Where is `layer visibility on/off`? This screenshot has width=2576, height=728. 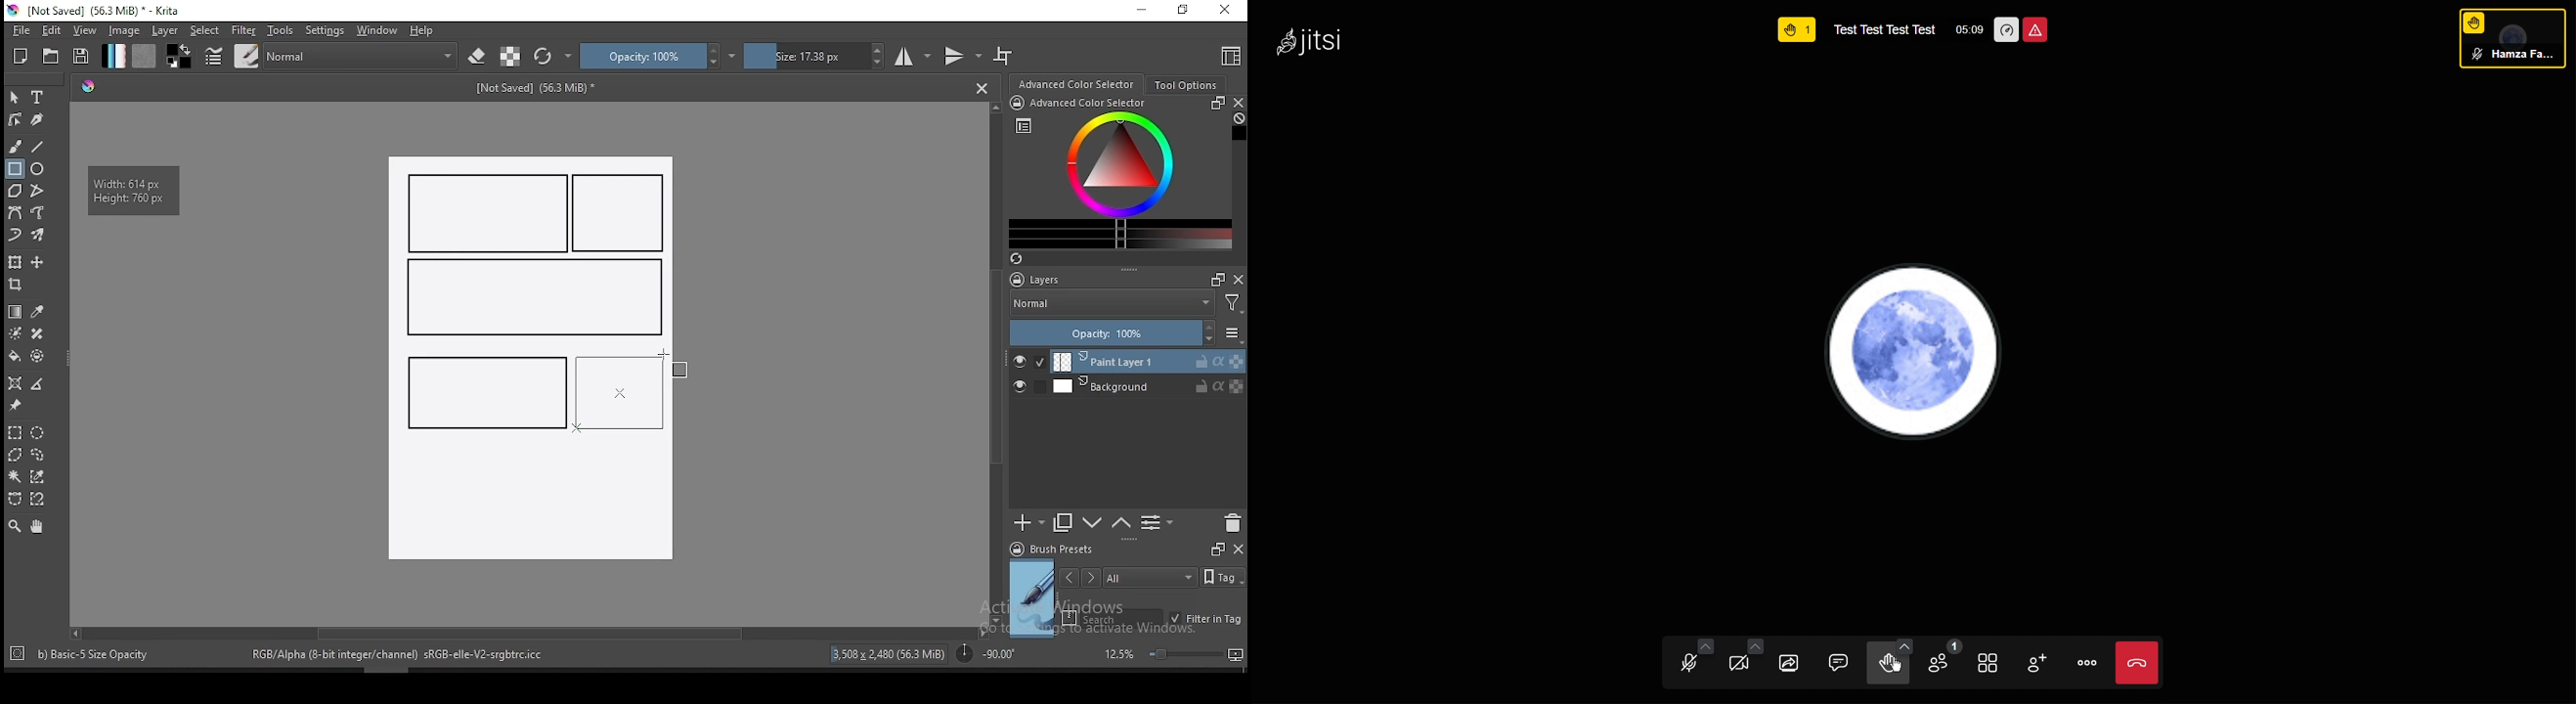 layer visibility on/off is located at coordinates (1029, 362).